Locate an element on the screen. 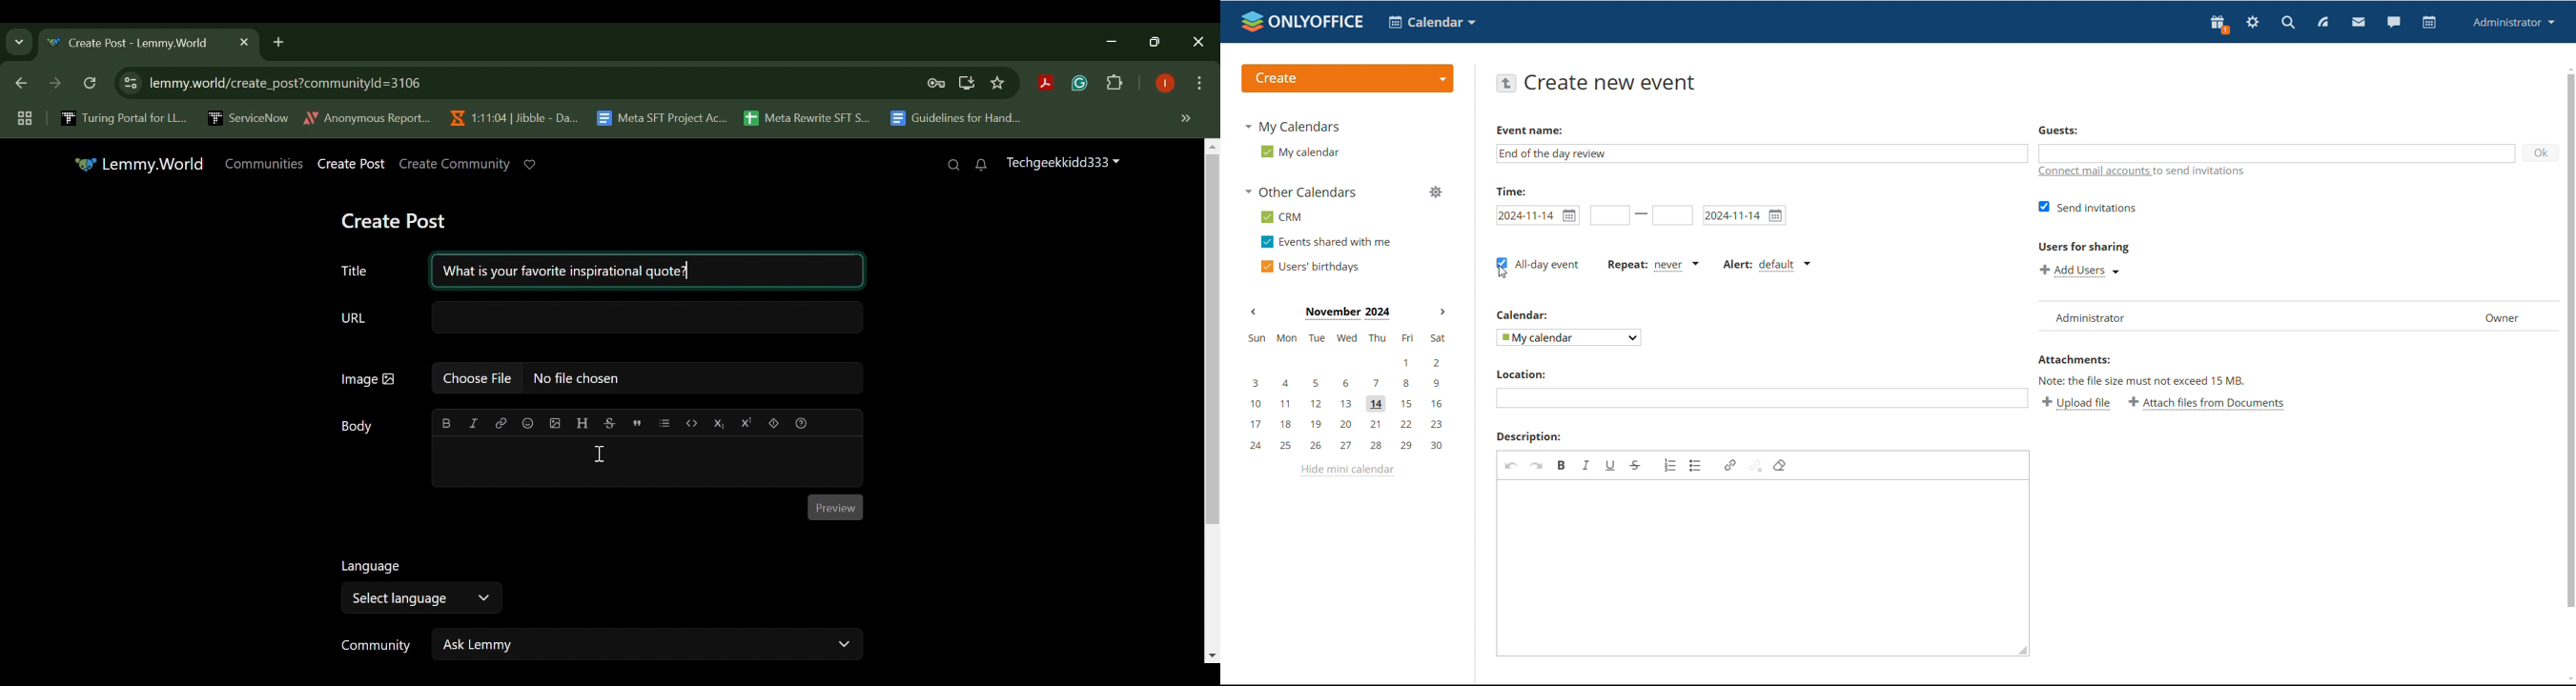 The height and width of the screenshot is (700, 2576). upload image is located at coordinates (555, 423).